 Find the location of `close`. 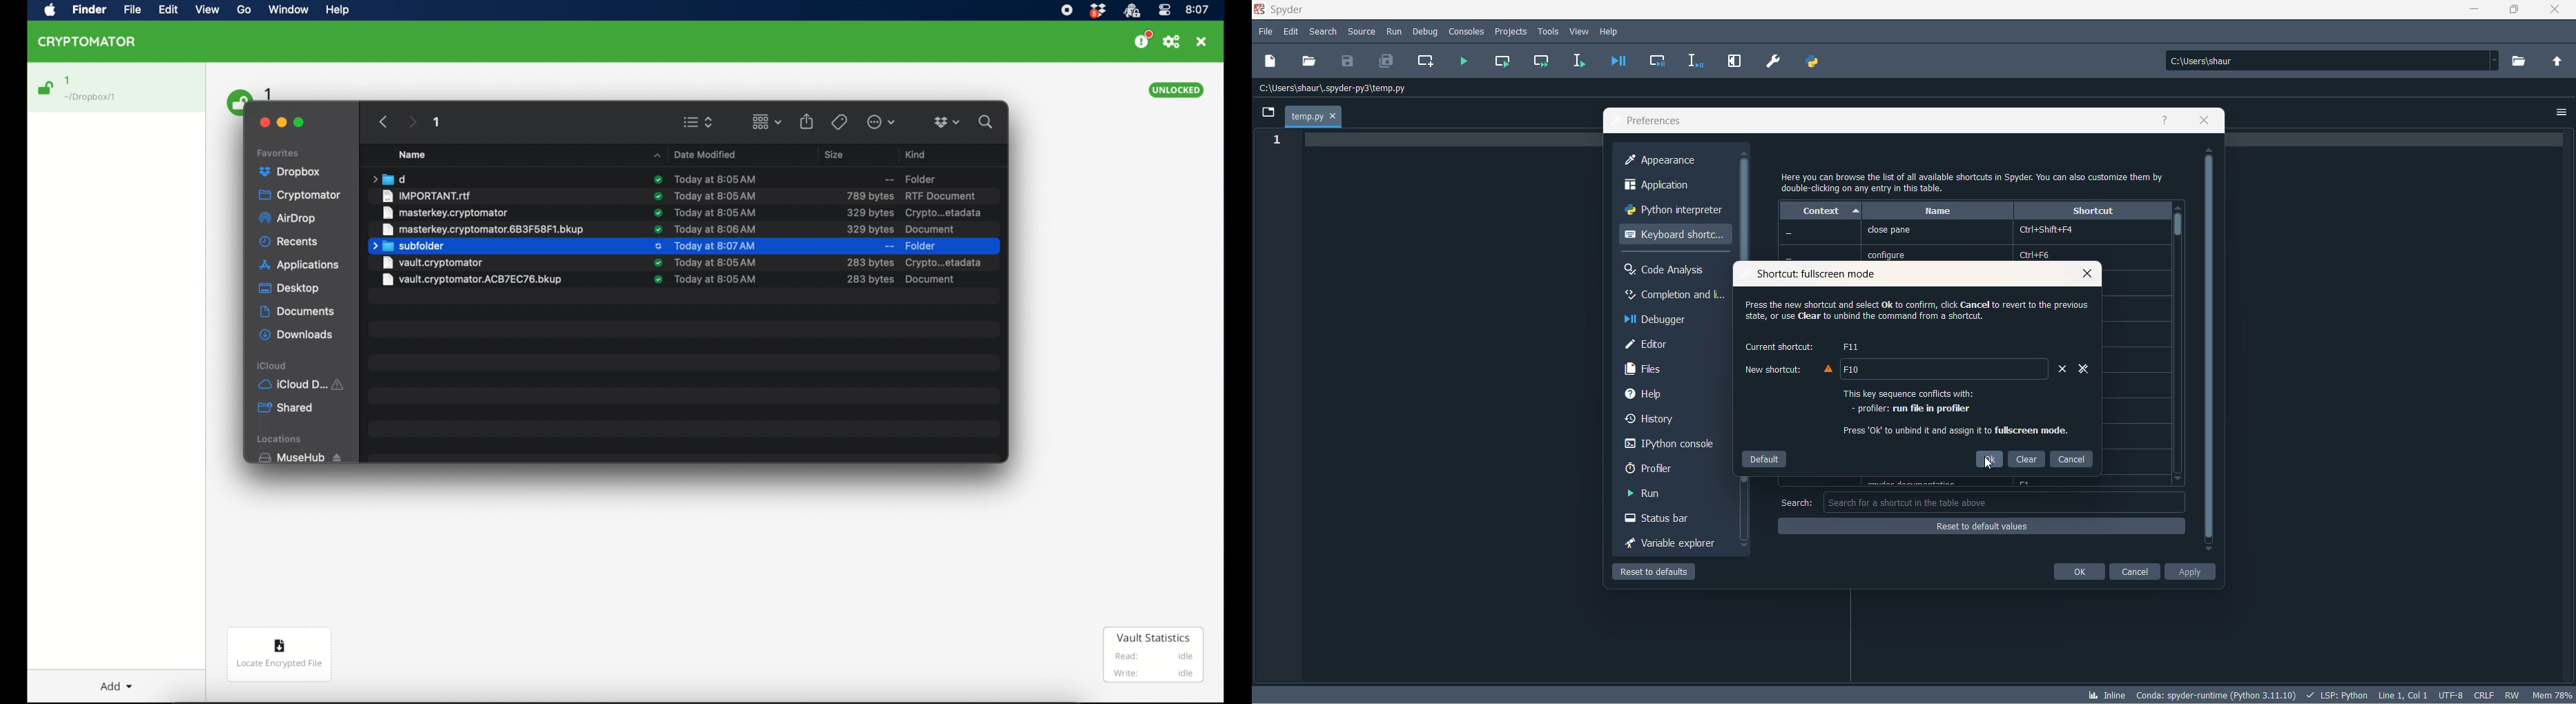

close is located at coordinates (2083, 274).